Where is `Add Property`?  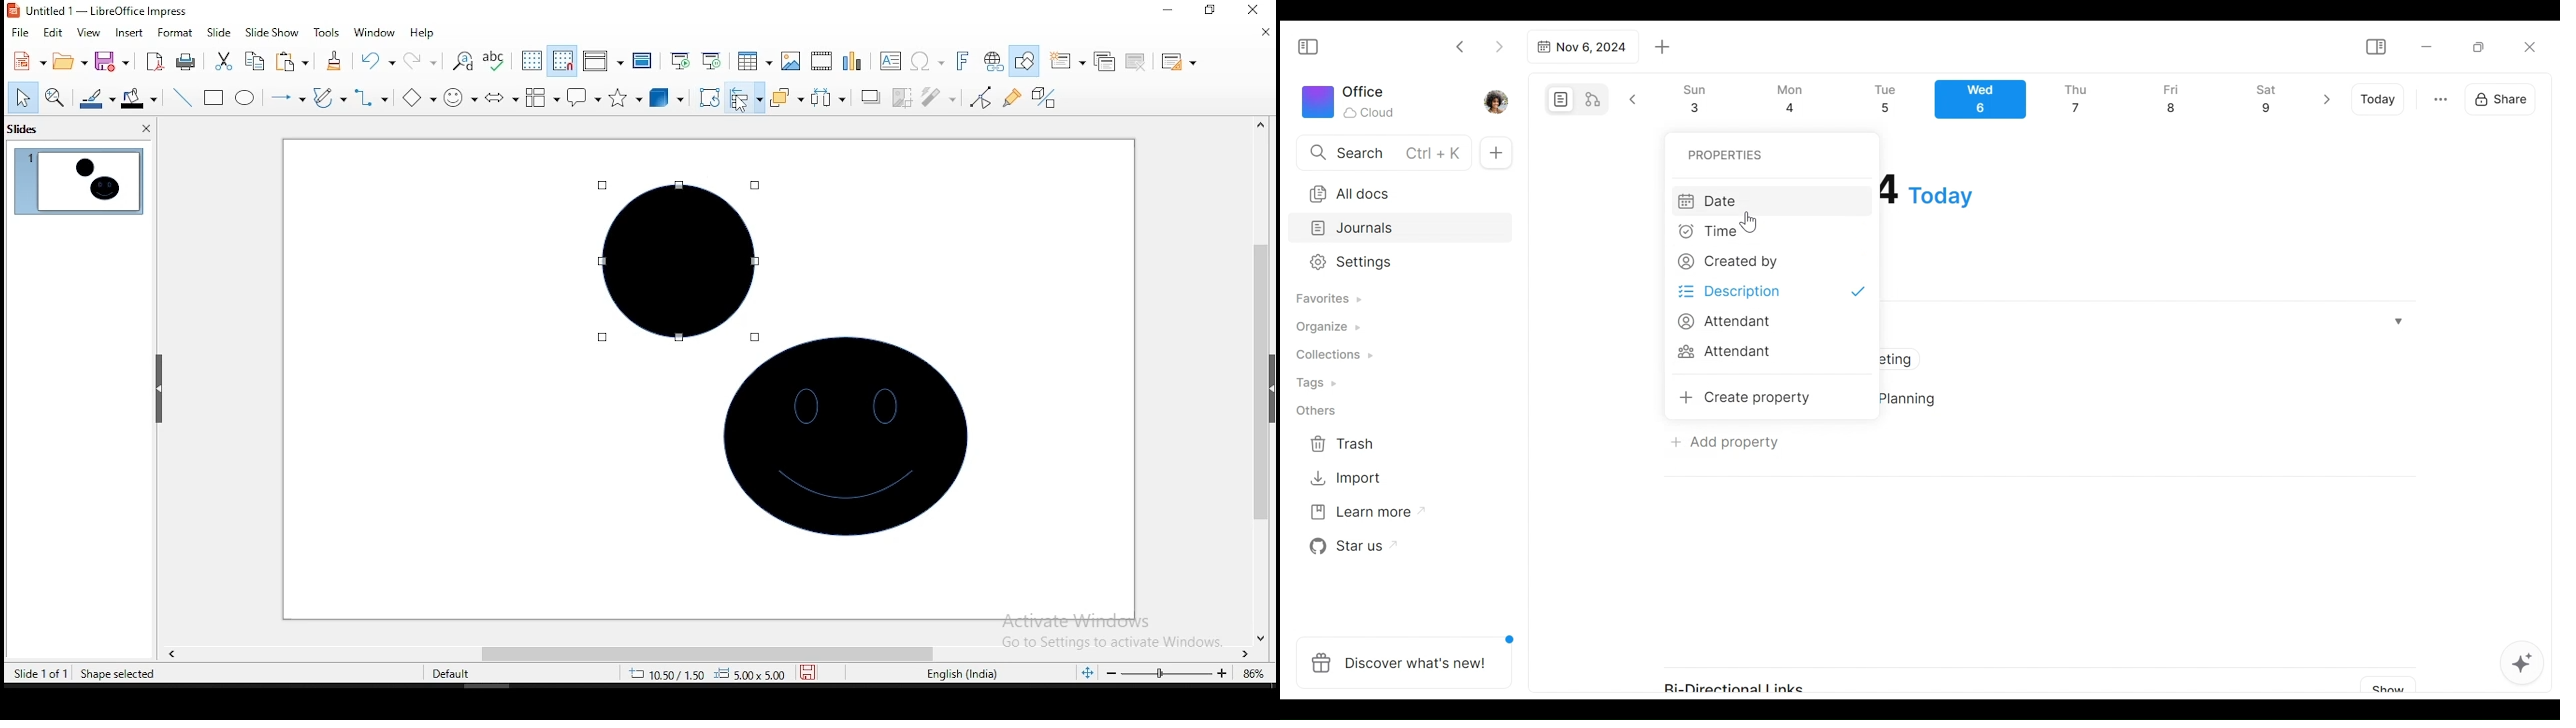
Add Property is located at coordinates (1725, 441).